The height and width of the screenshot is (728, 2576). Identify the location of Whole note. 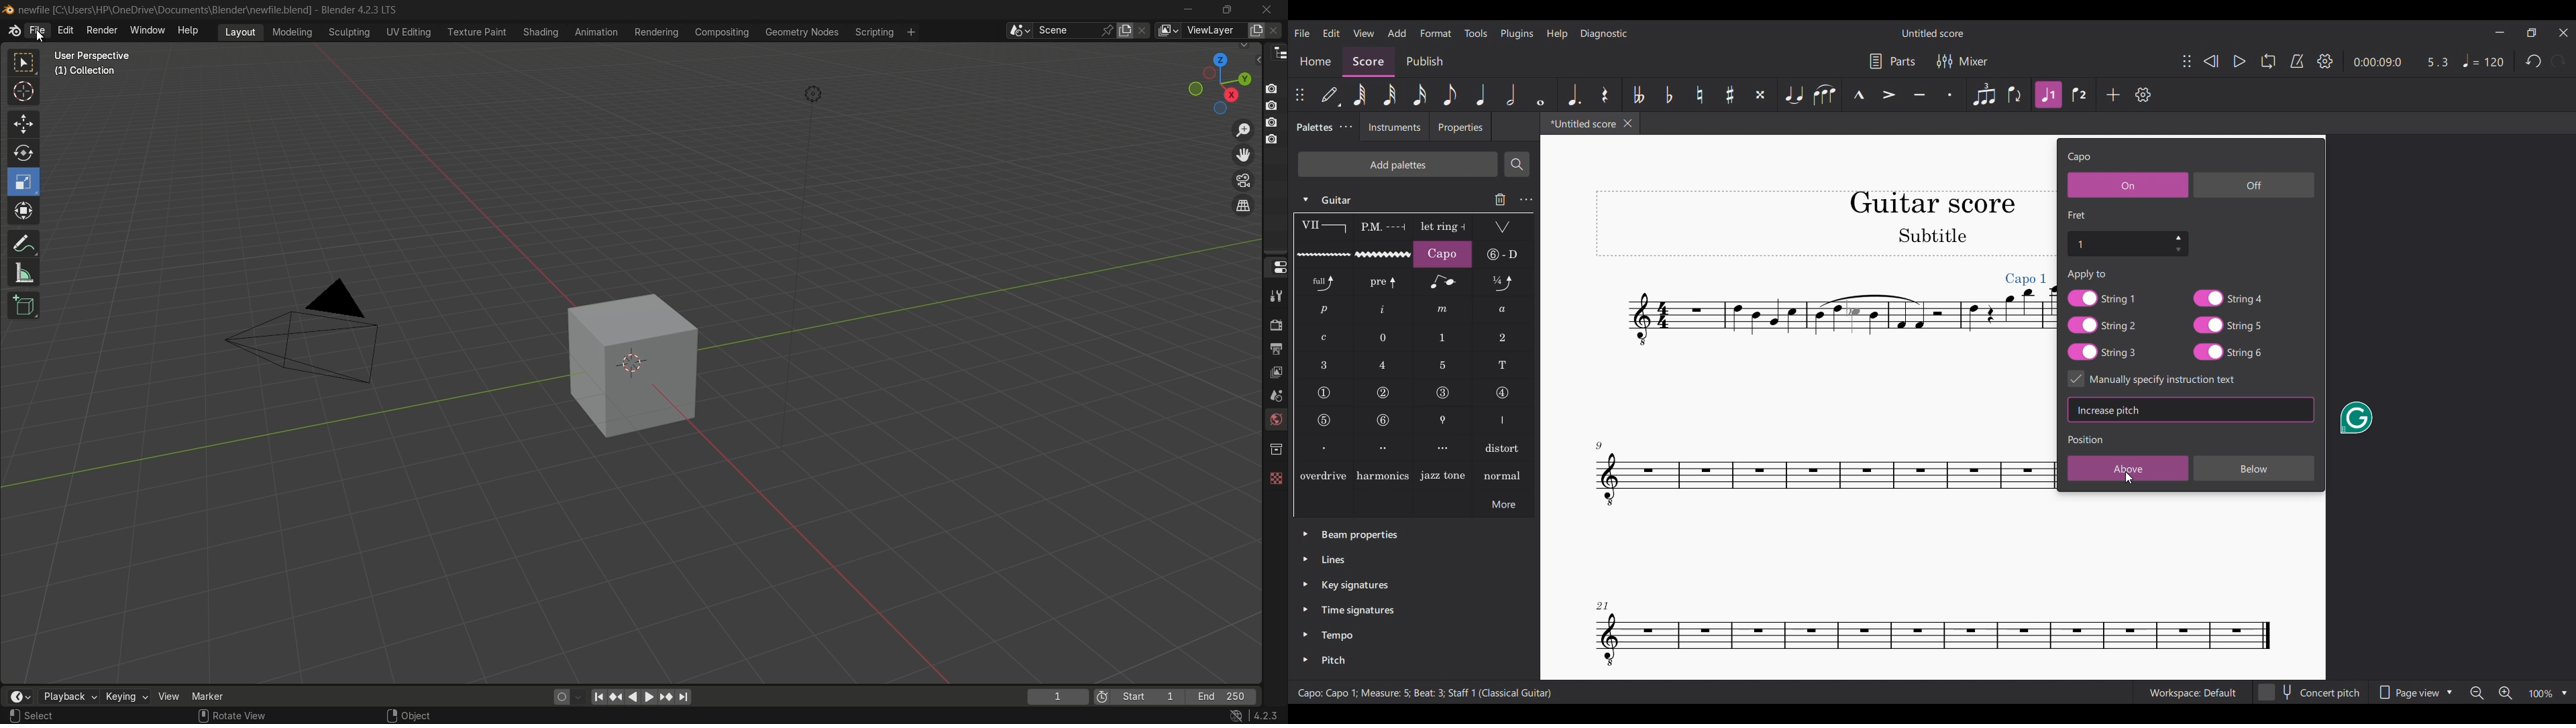
(1540, 95).